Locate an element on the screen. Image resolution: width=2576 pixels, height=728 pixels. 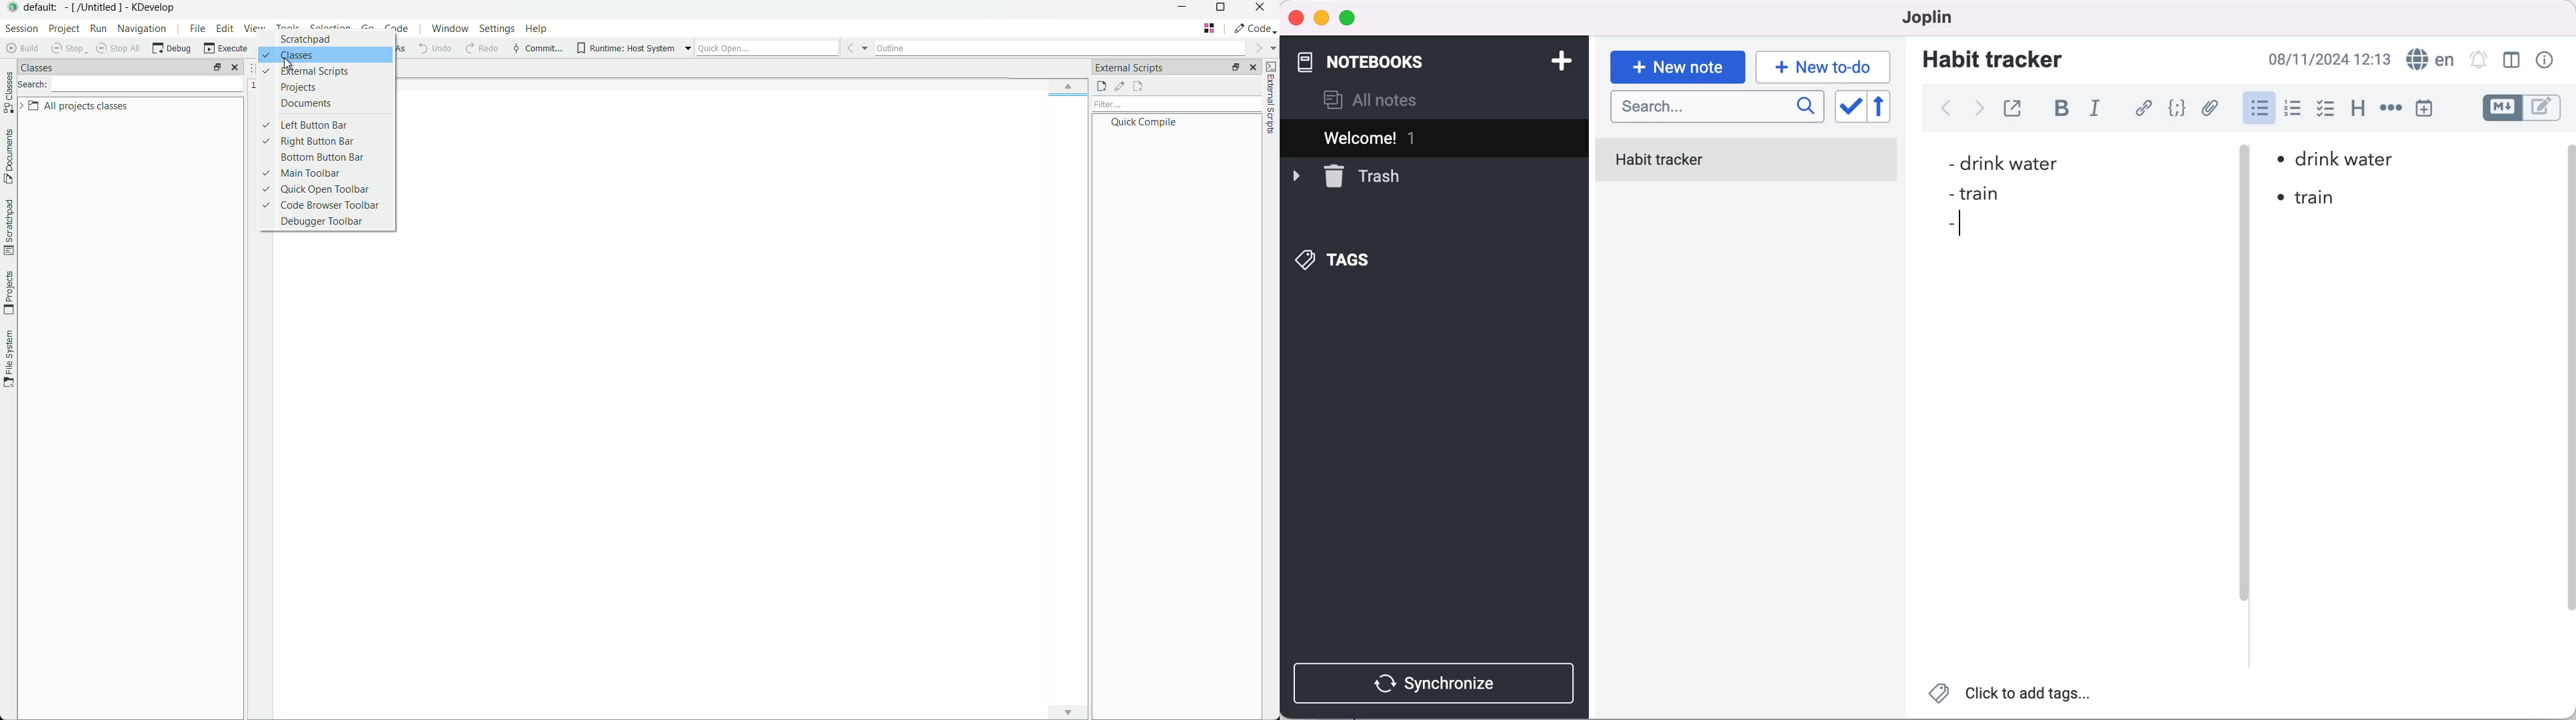
habit tracker is located at coordinates (1993, 58).